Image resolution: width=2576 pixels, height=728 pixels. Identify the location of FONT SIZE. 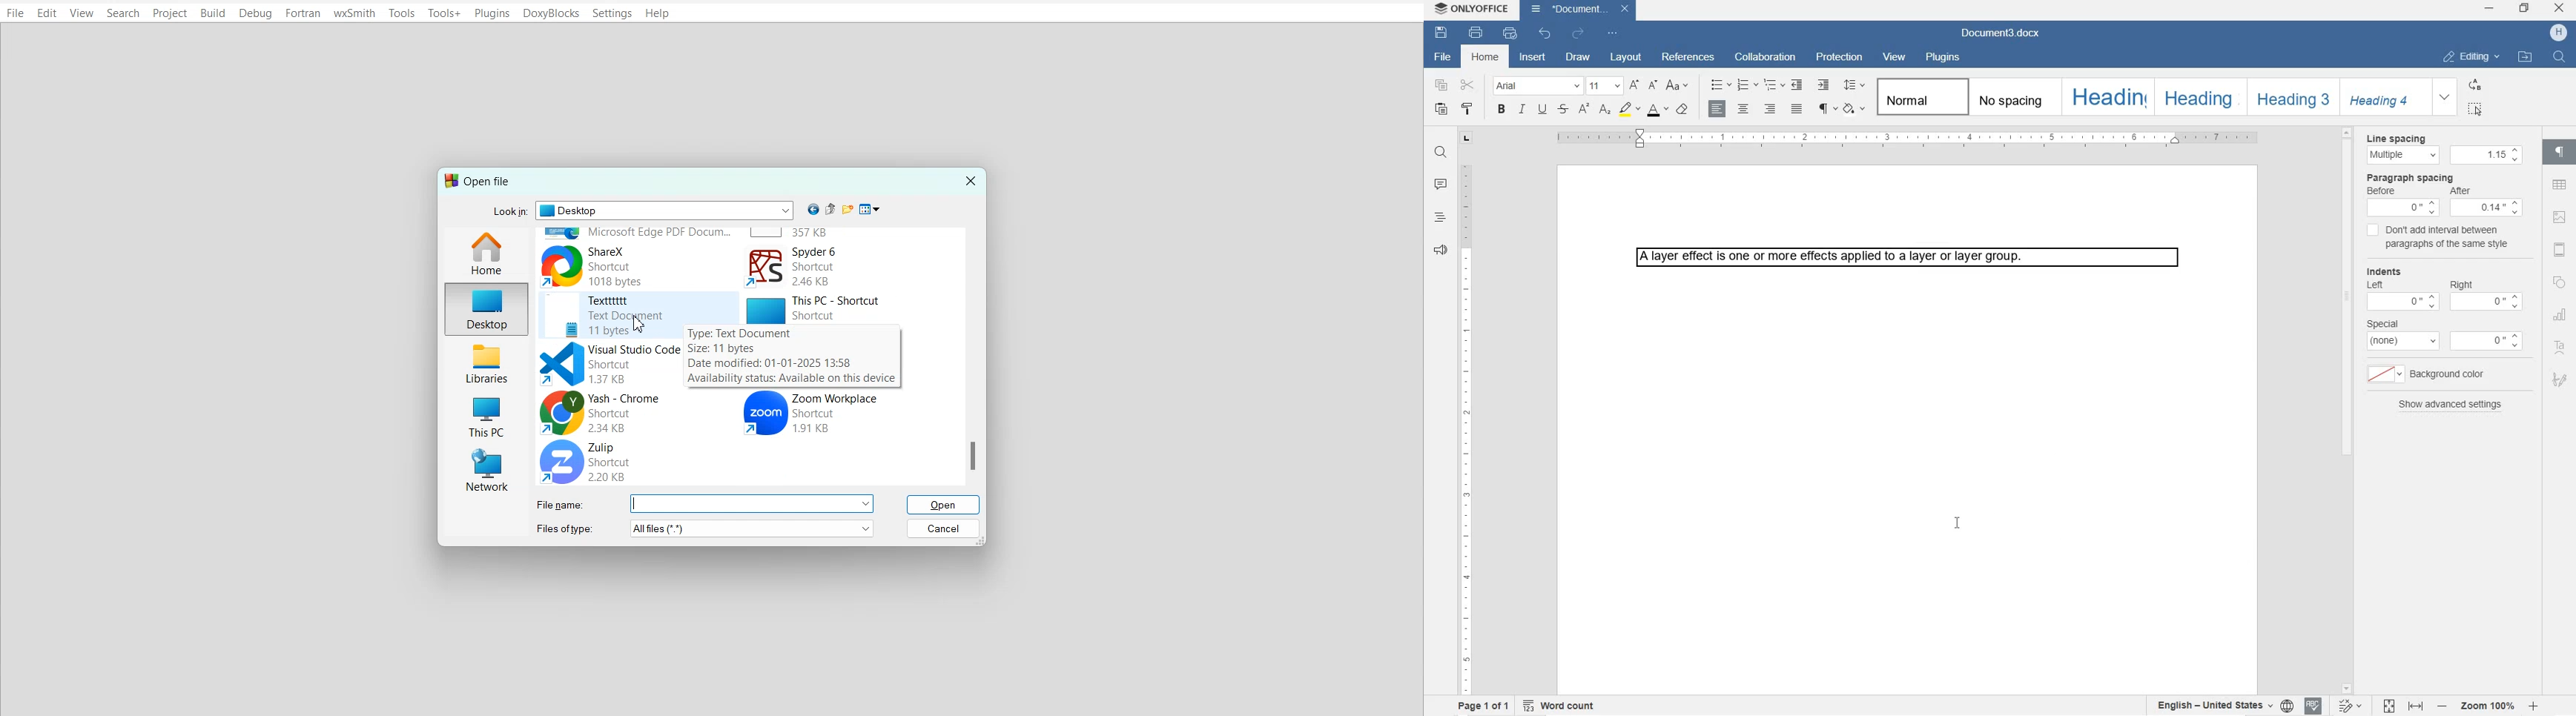
(1603, 87).